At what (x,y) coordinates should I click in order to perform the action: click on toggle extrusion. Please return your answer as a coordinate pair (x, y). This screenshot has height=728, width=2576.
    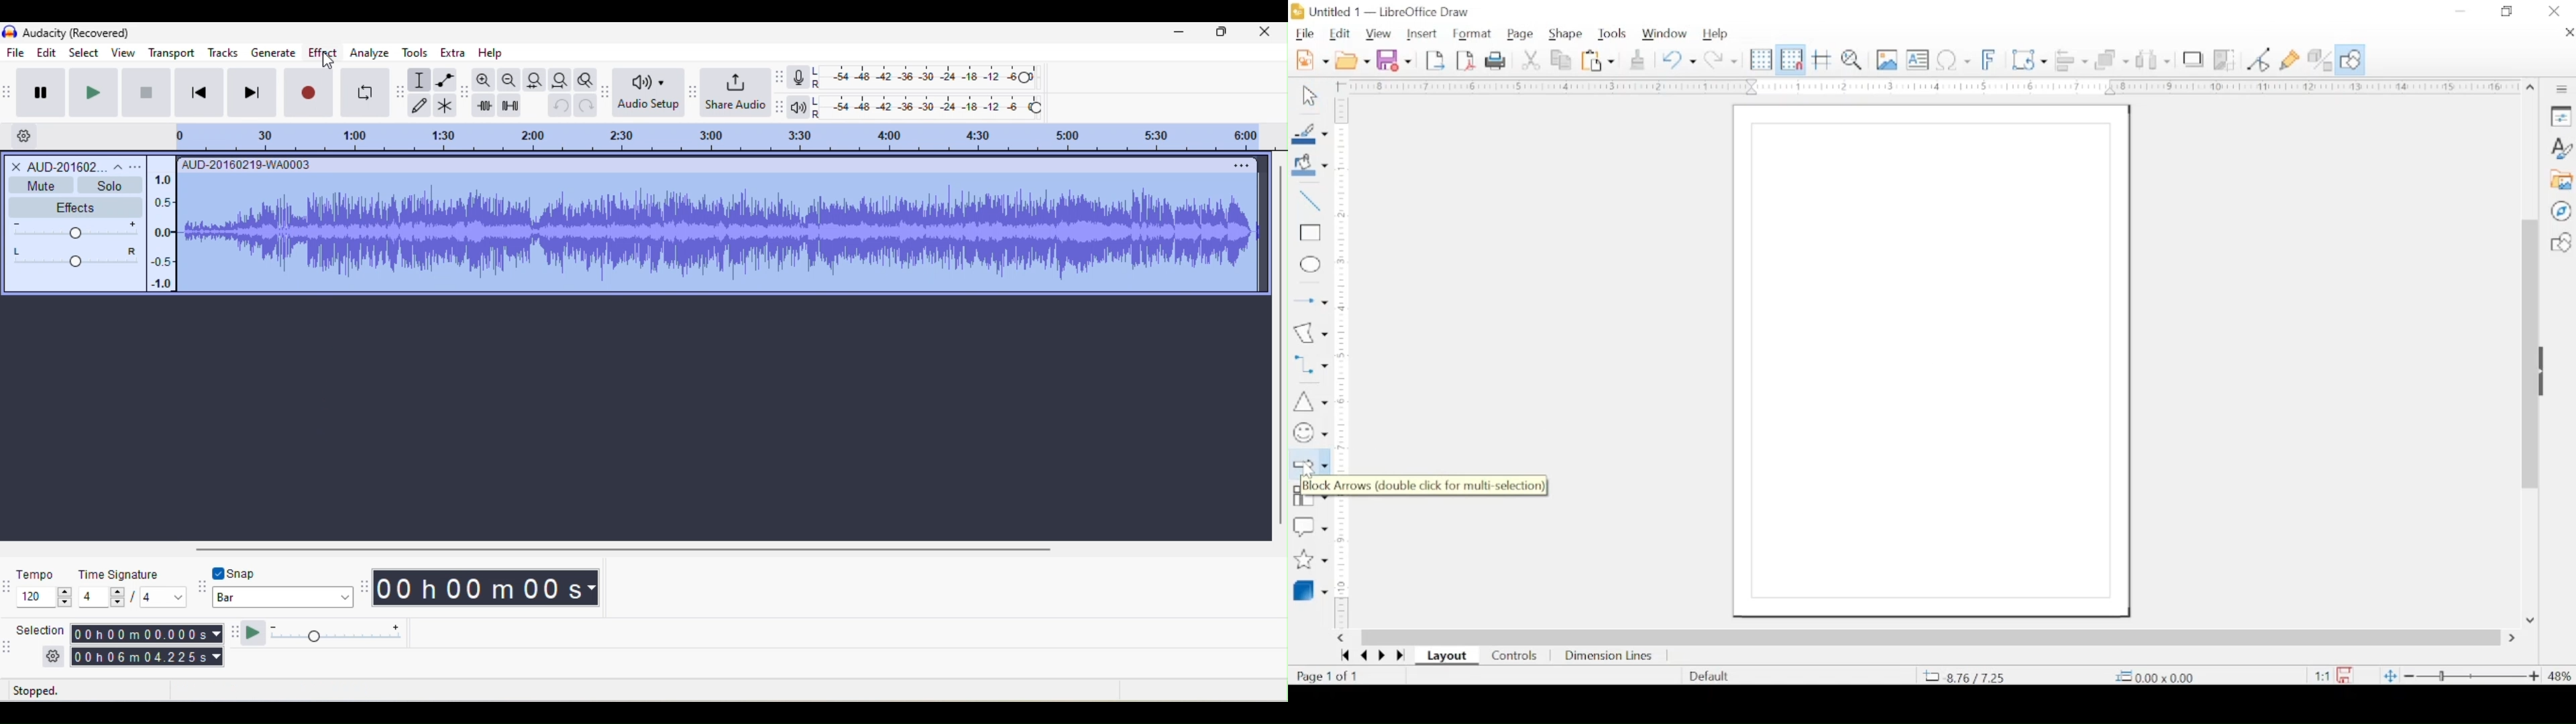
    Looking at the image, I should click on (2320, 59).